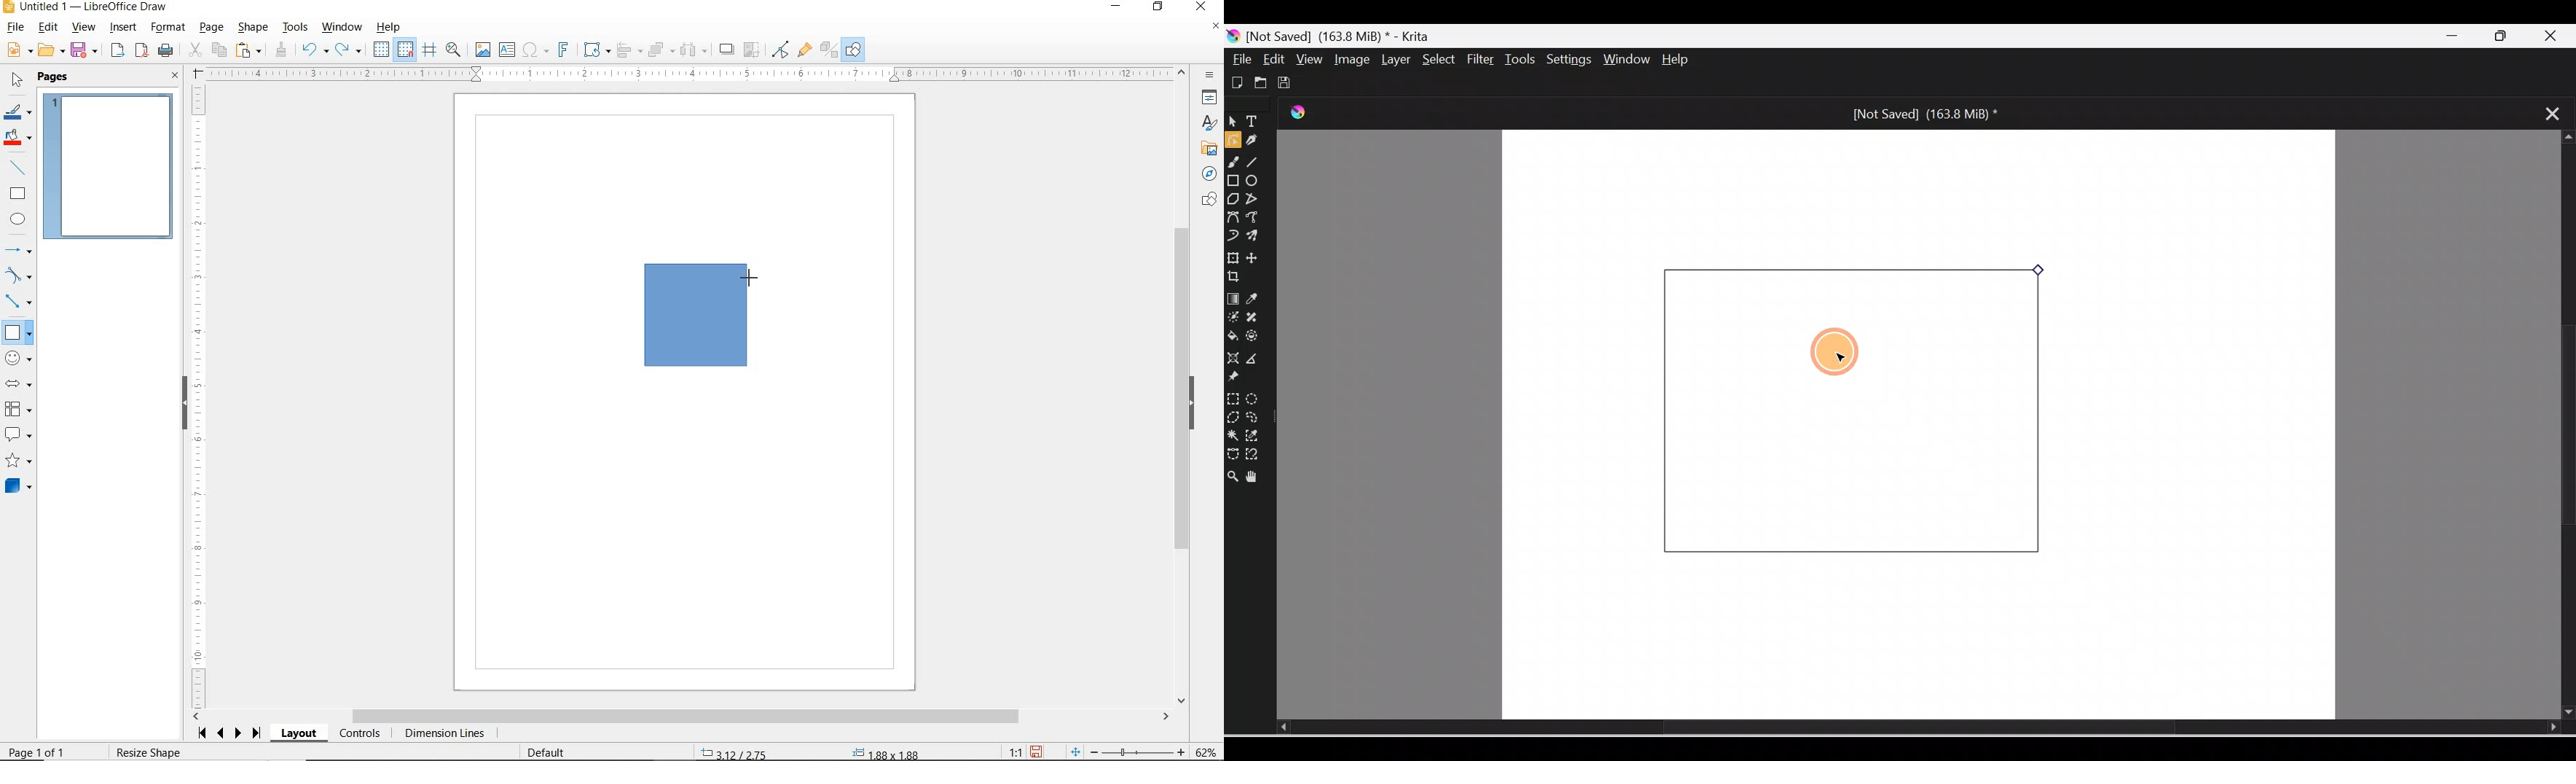 The image size is (2576, 784). I want to click on Zoom tool, so click(1232, 472).